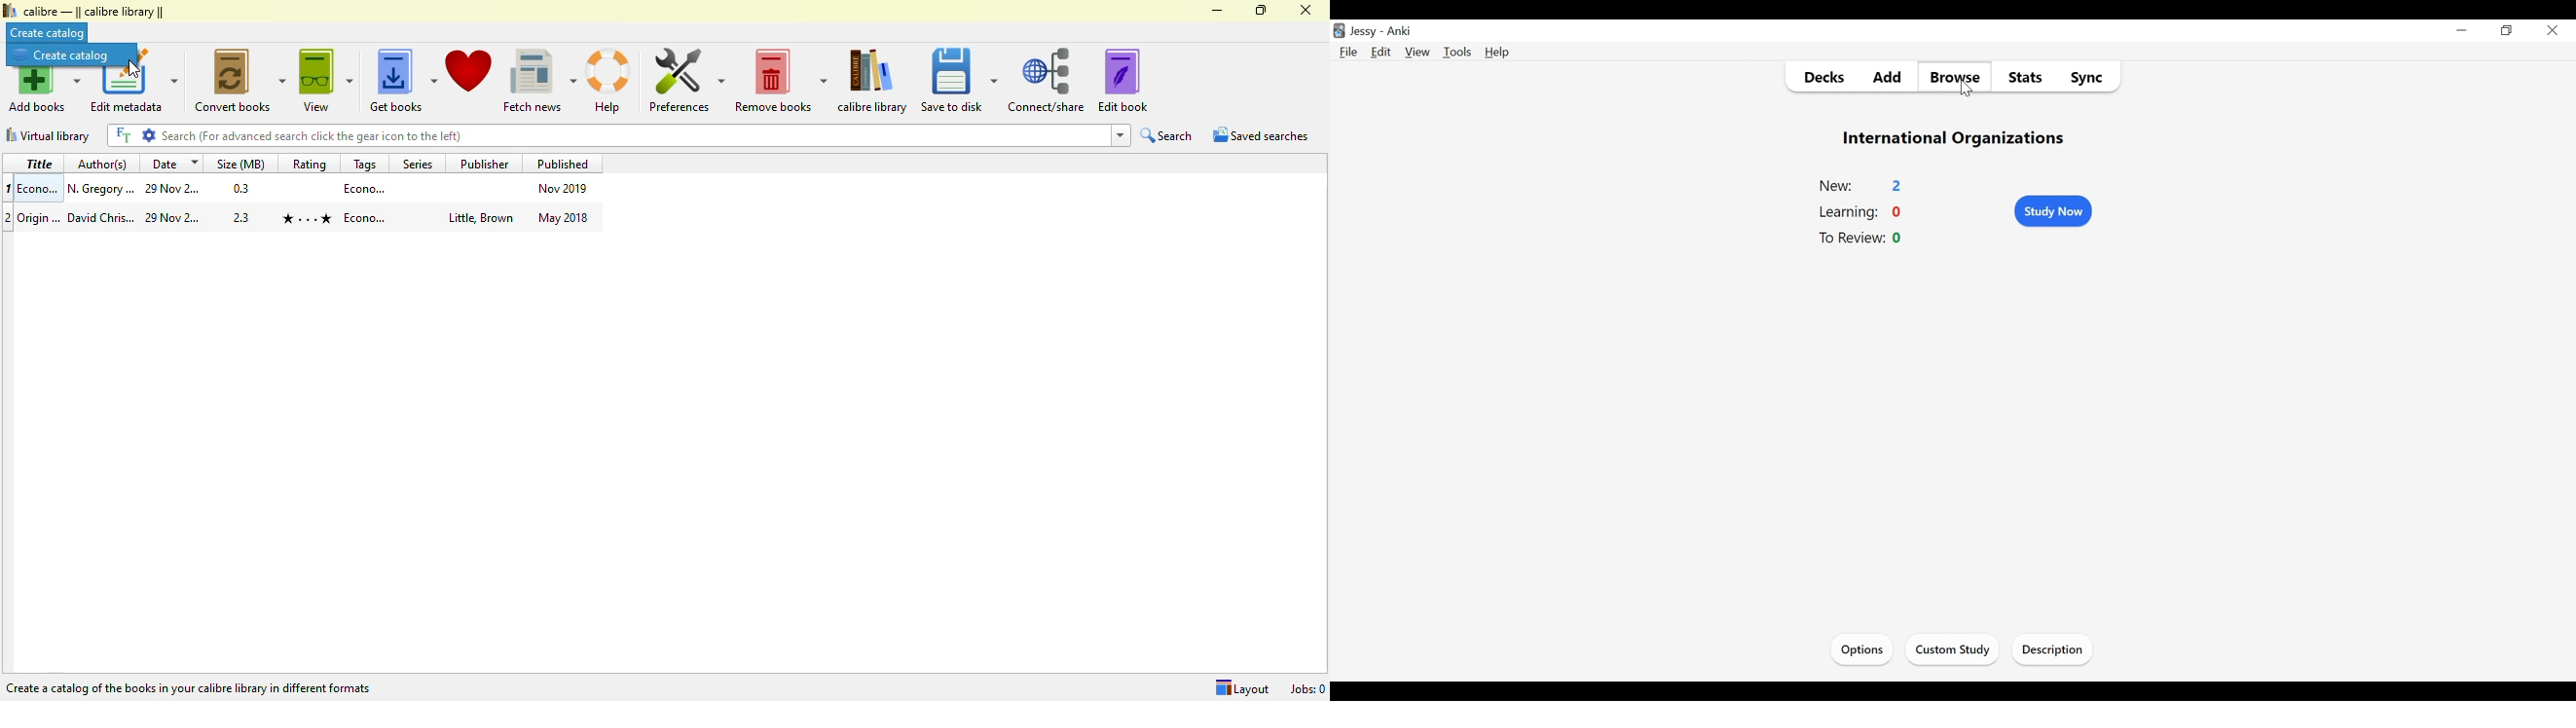 The image size is (2576, 728). What do you see at coordinates (1964, 648) in the screenshot?
I see `Create Deck` at bounding box center [1964, 648].